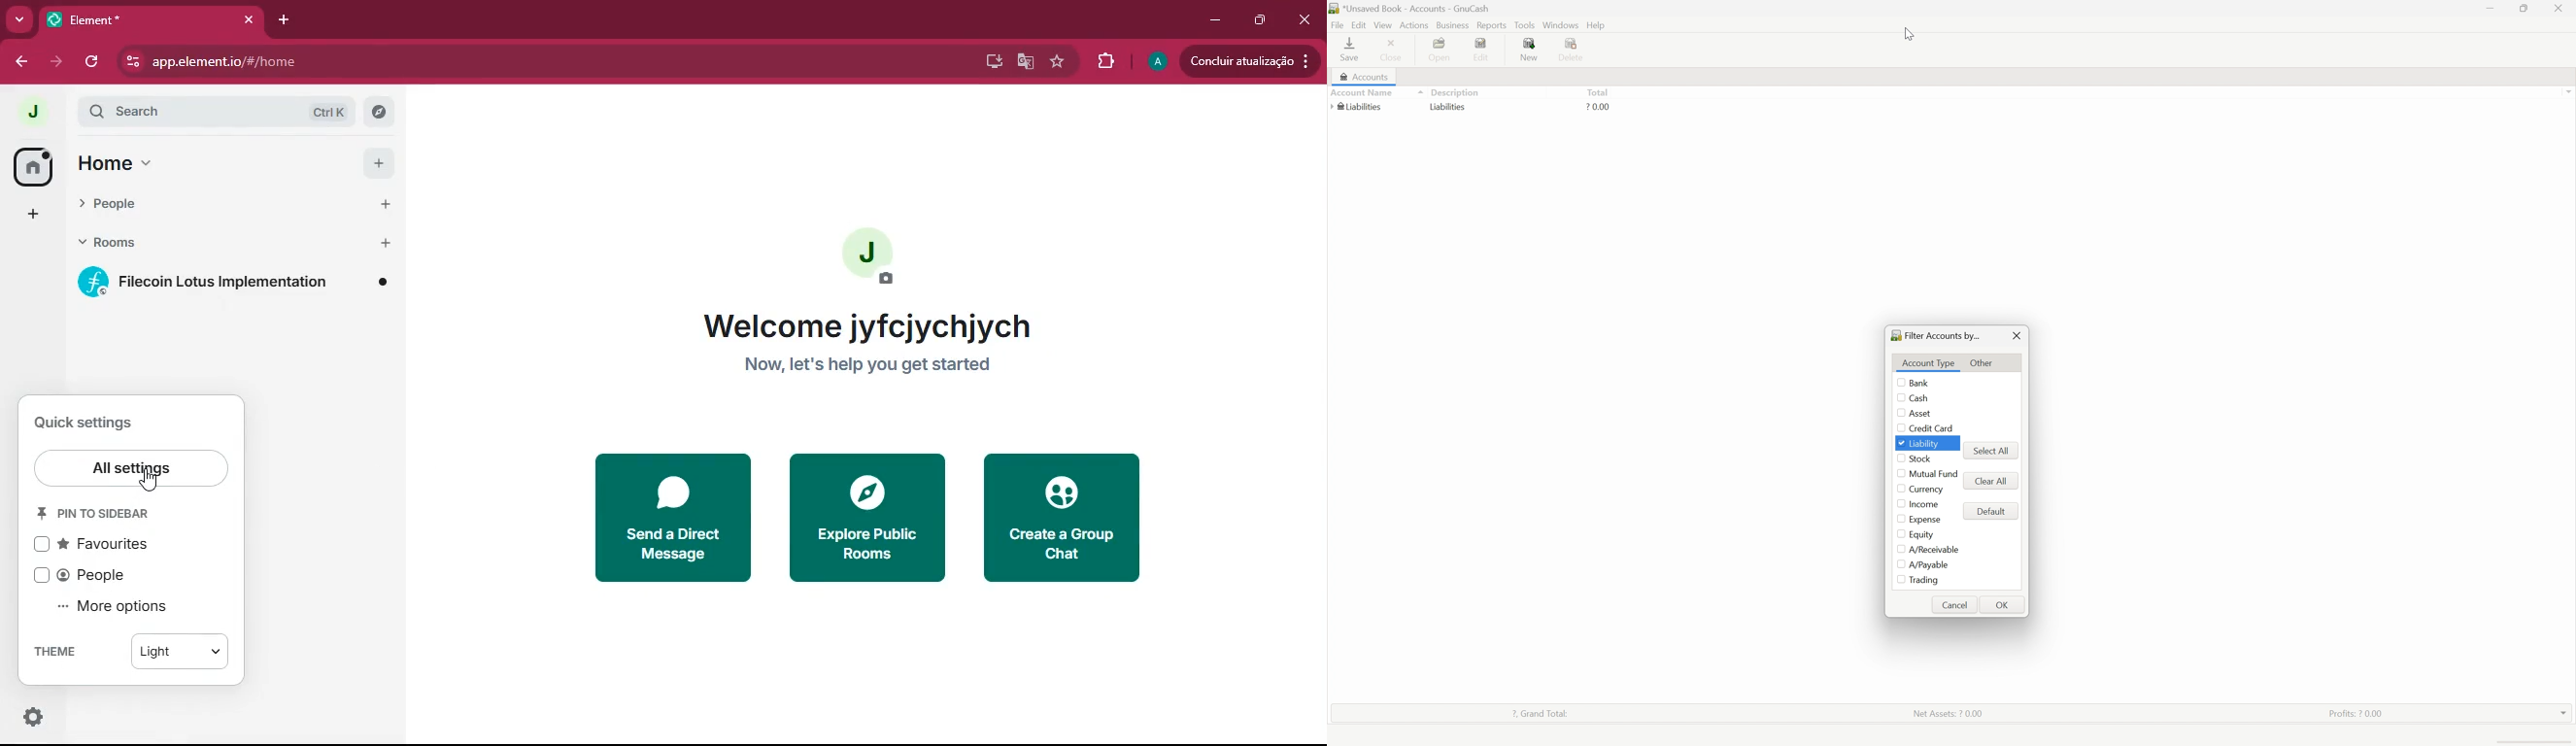 This screenshot has height=756, width=2576. Describe the element at coordinates (1356, 106) in the screenshot. I see `Liabilities` at that location.